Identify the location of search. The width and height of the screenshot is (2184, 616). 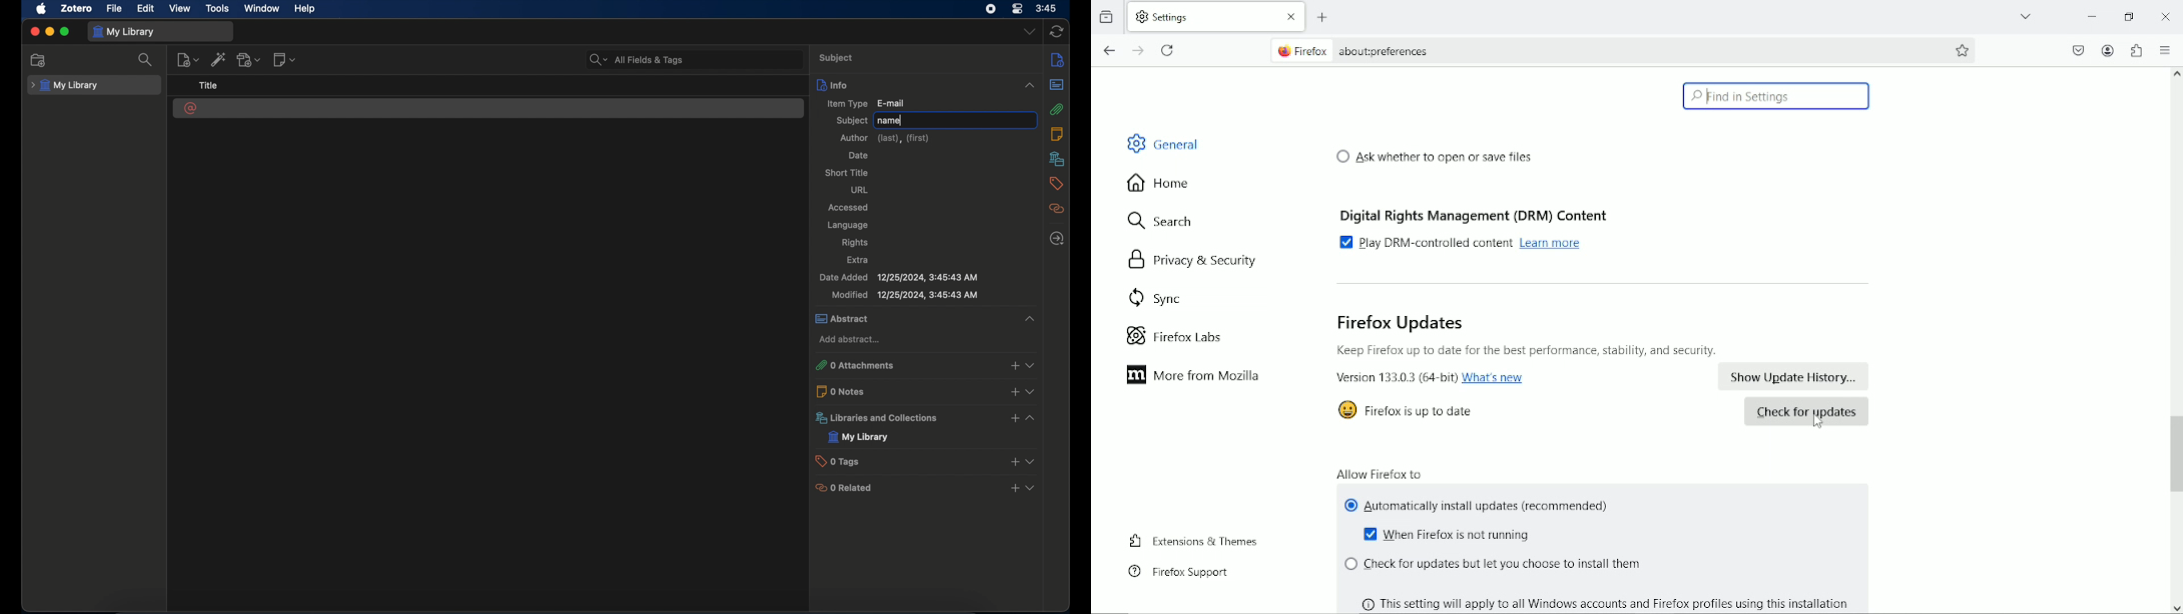
(1161, 222).